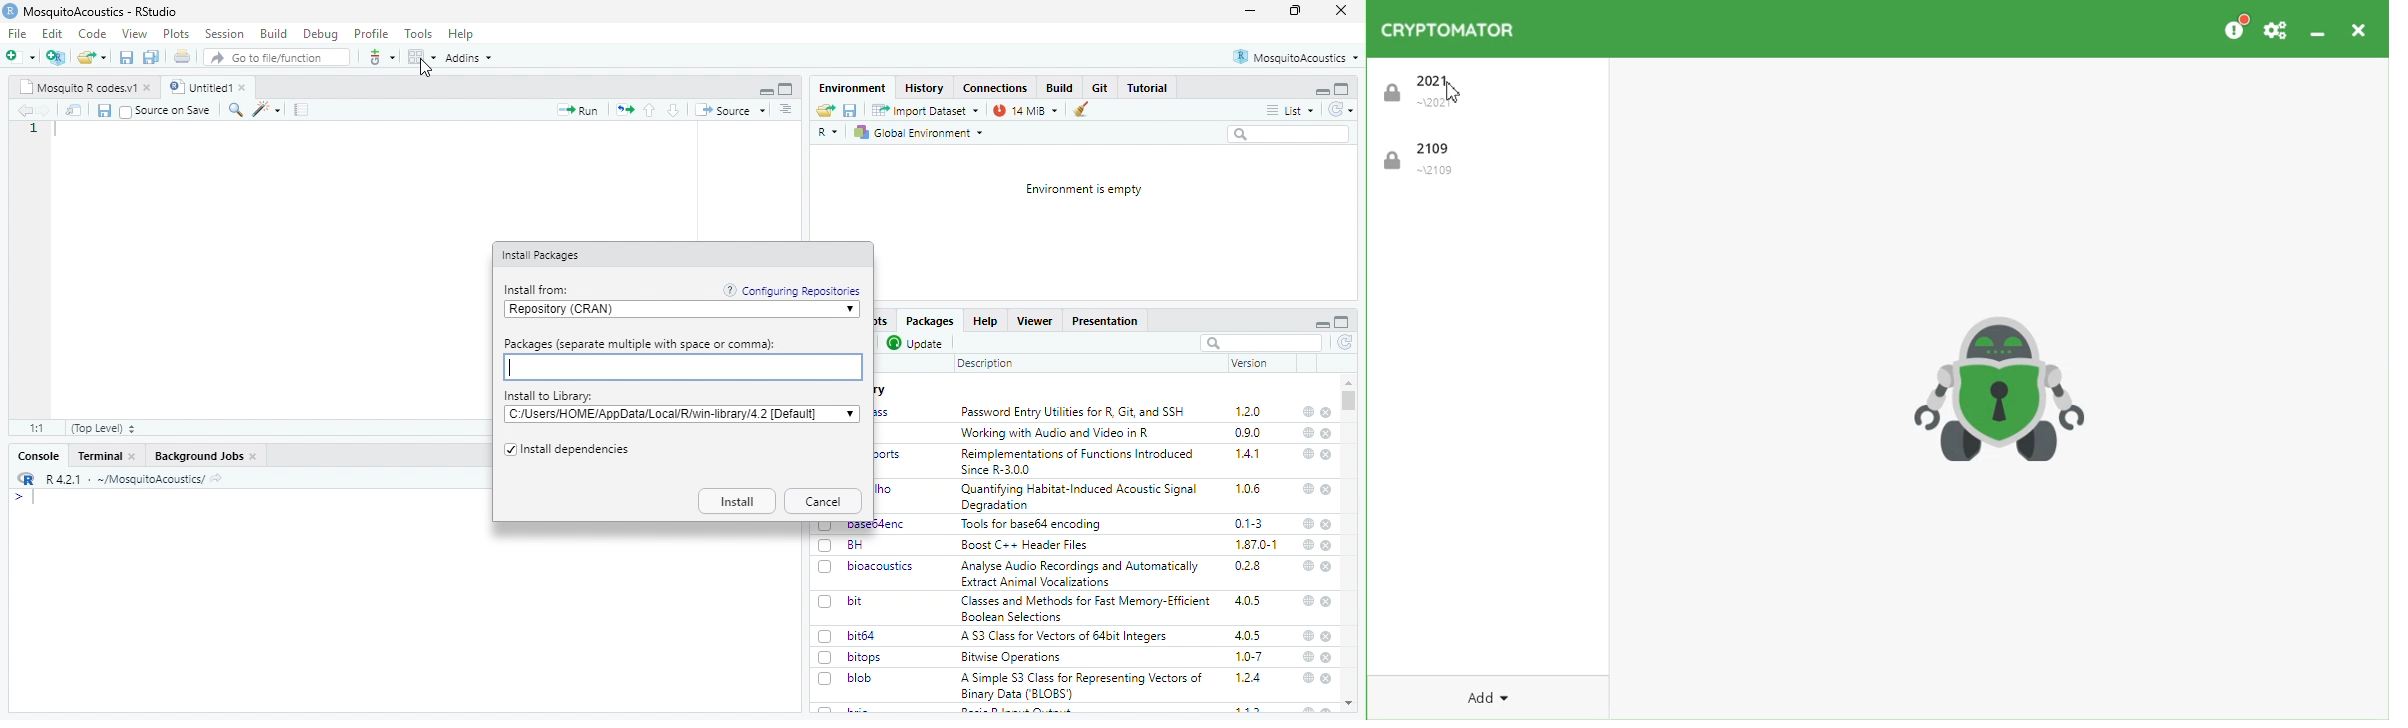 The width and height of the screenshot is (2408, 728). What do you see at coordinates (1249, 523) in the screenshot?
I see `01-3` at bounding box center [1249, 523].